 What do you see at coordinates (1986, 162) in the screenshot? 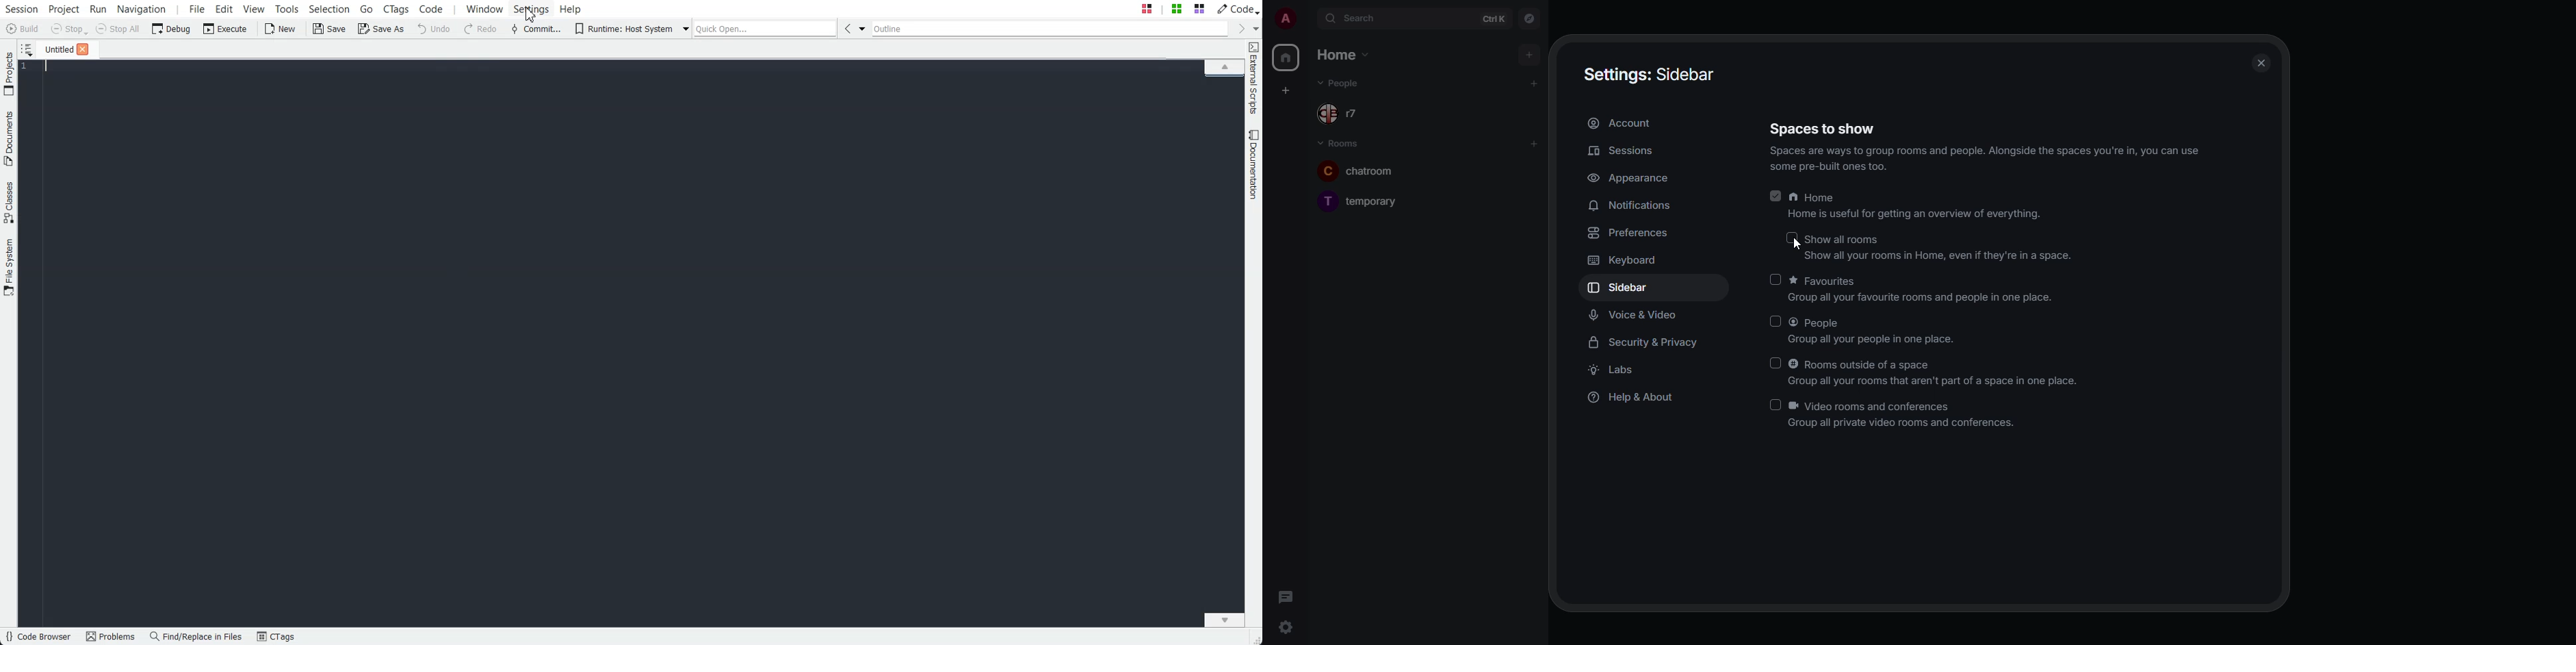
I see `Spaces are ways to group rooms and people. Alongside the spaces you're in, you can use
some pre-built ones too.` at bounding box center [1986, 162].